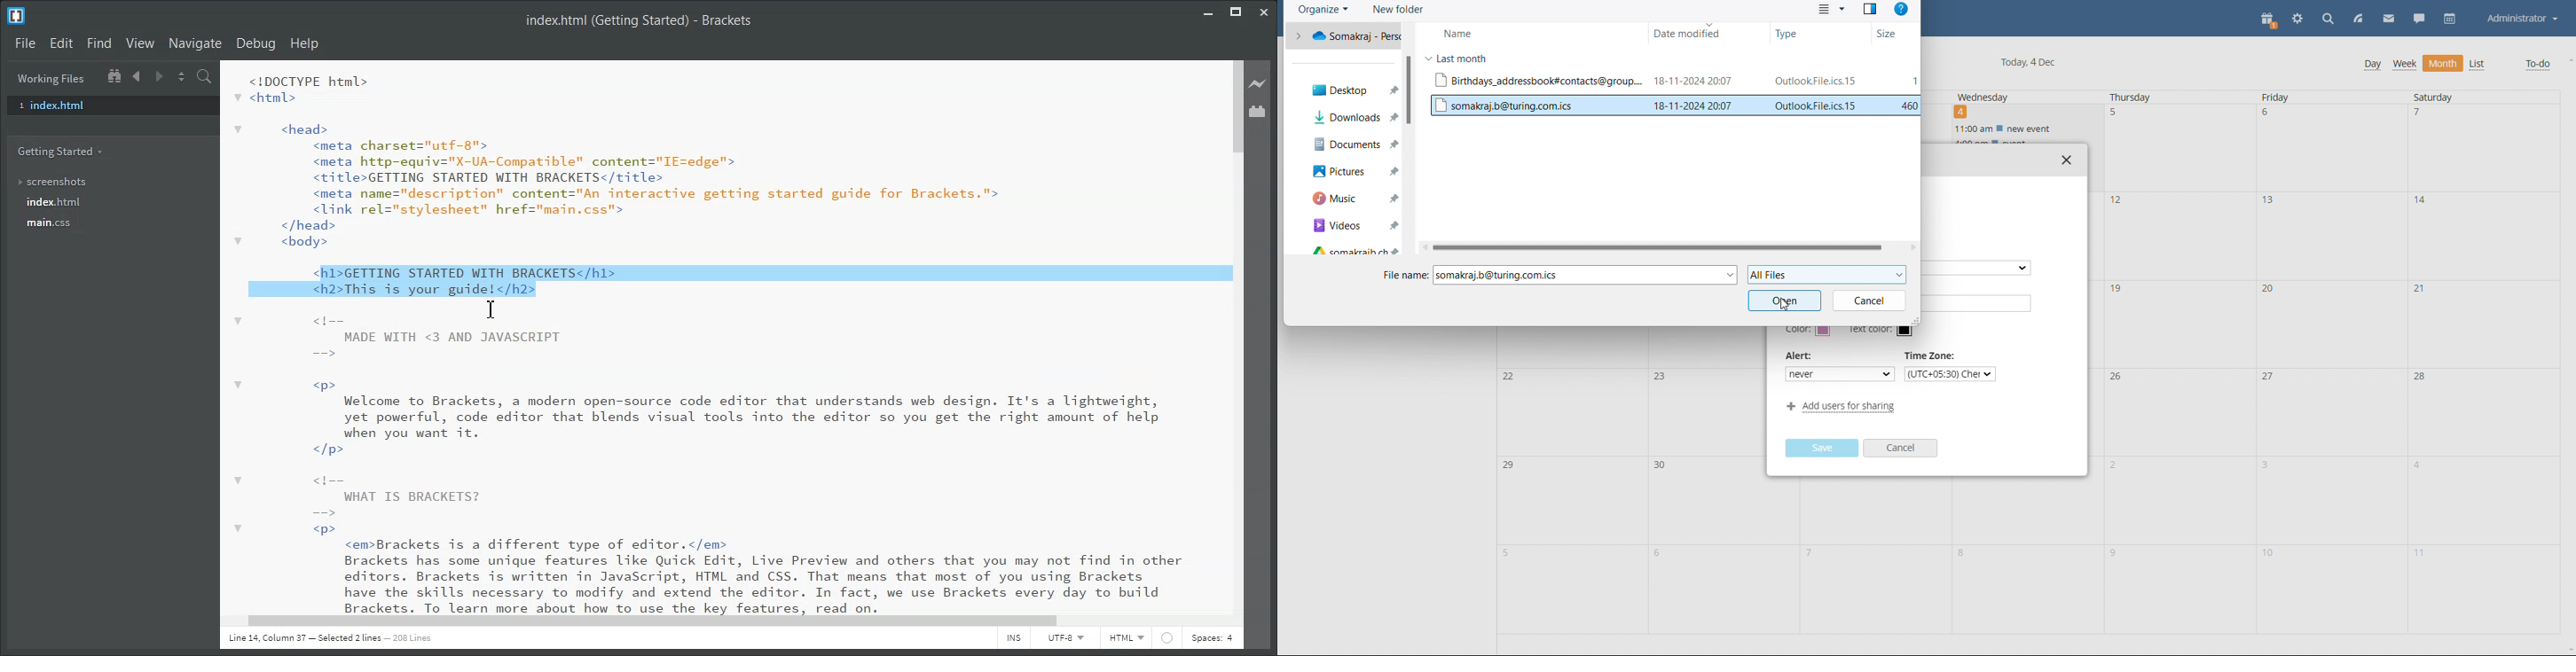 The image size is (2576, 672). What do you see at coordinates (1127, 639) in the screenshot?
I see `HTML` at bounding box center [1127, 639].